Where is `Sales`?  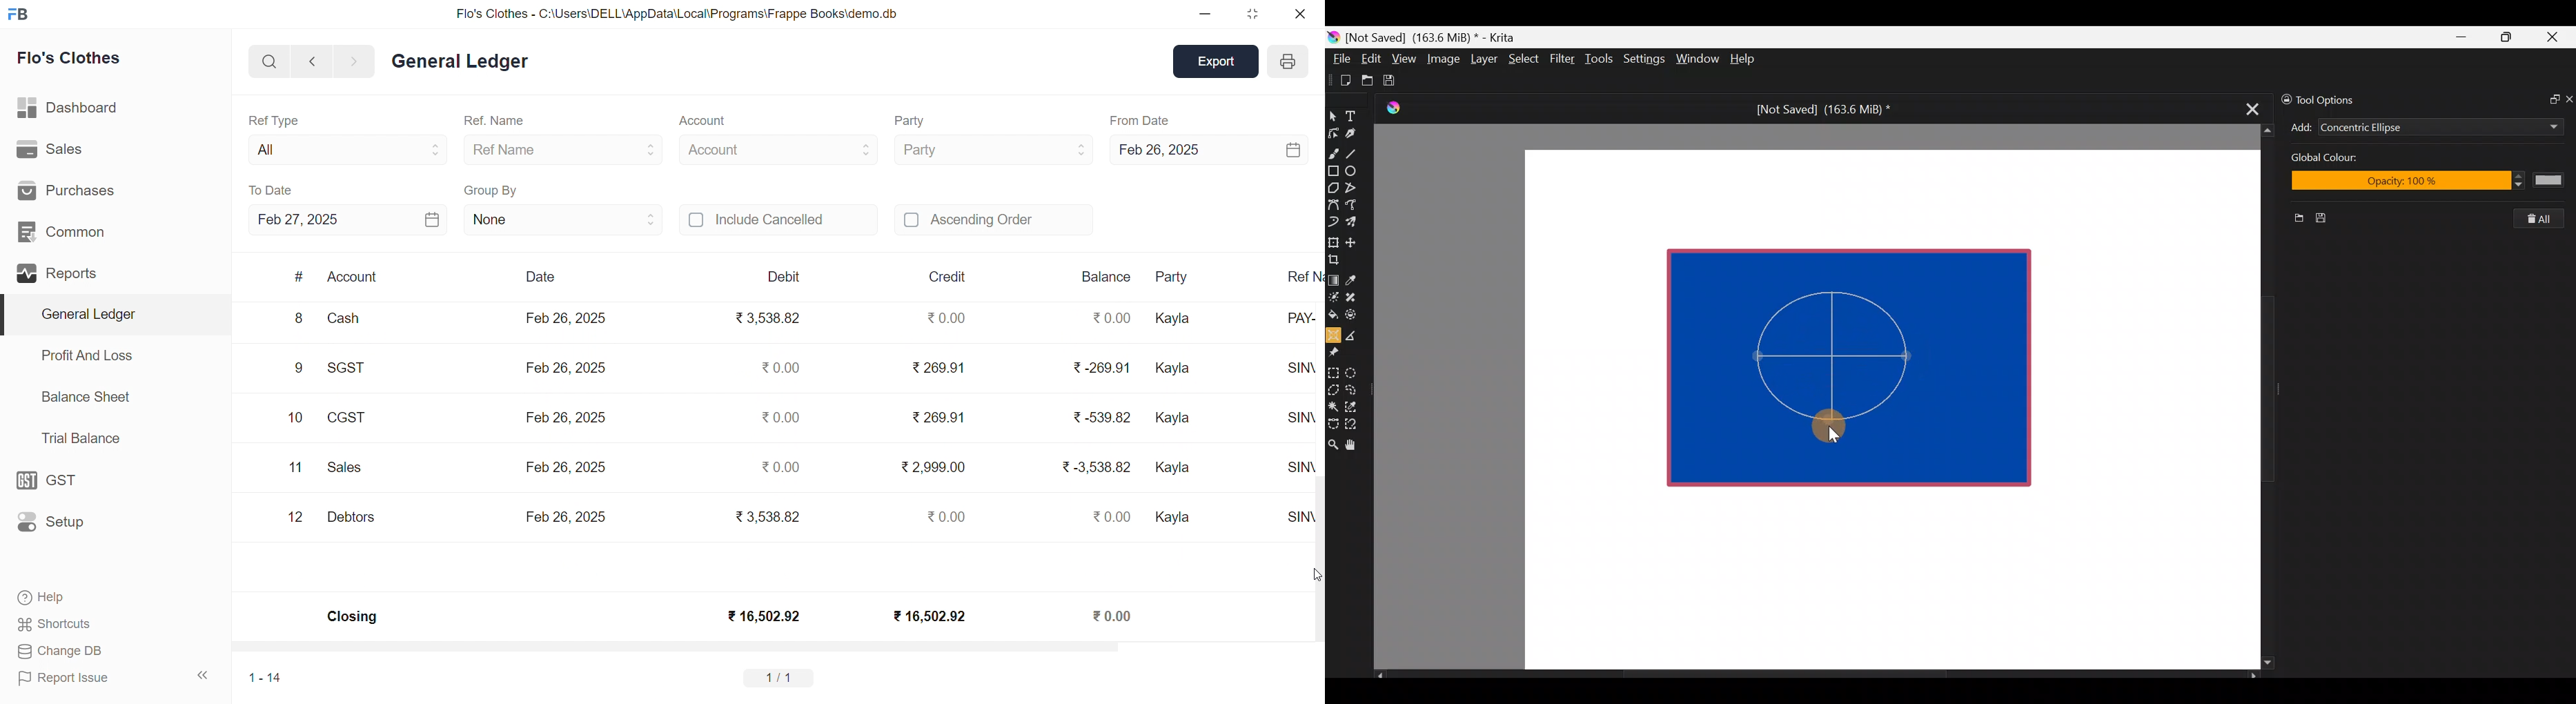 Sales is located at coordinates (50, 147).